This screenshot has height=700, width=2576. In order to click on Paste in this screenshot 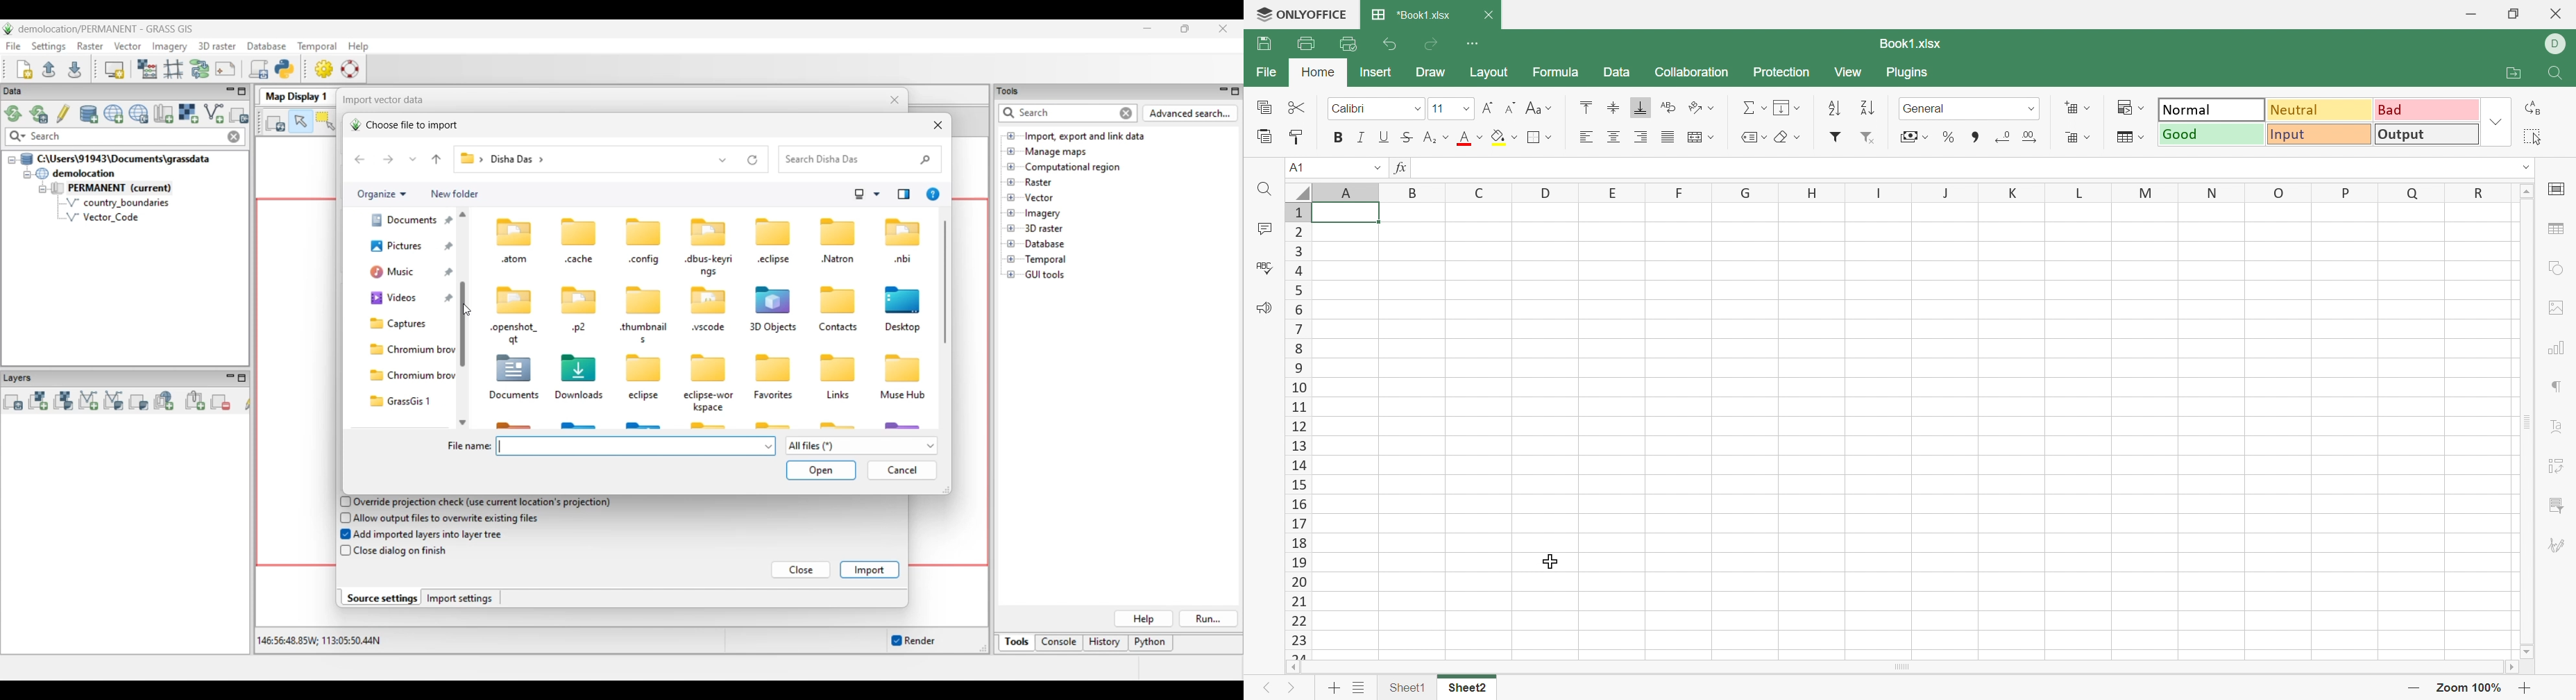, I will do `click(1261, 137)`.